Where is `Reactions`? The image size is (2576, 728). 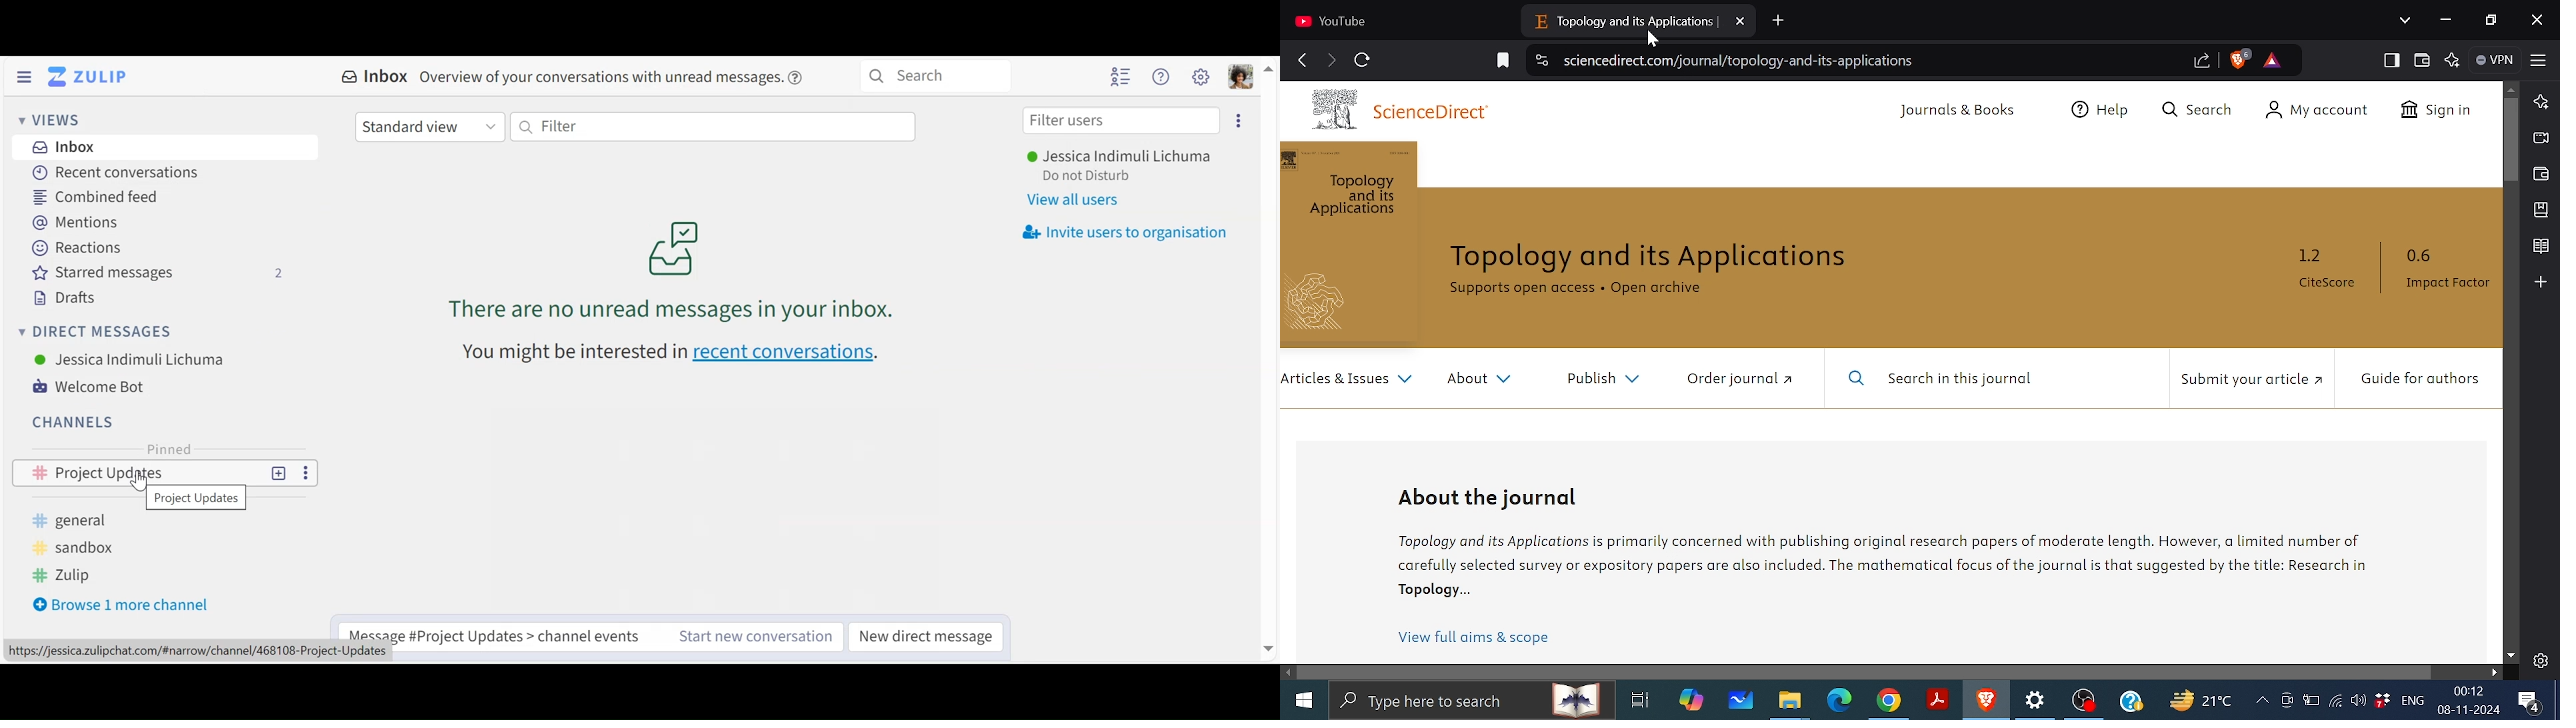
Reactions is located at coordinates (77, 247).